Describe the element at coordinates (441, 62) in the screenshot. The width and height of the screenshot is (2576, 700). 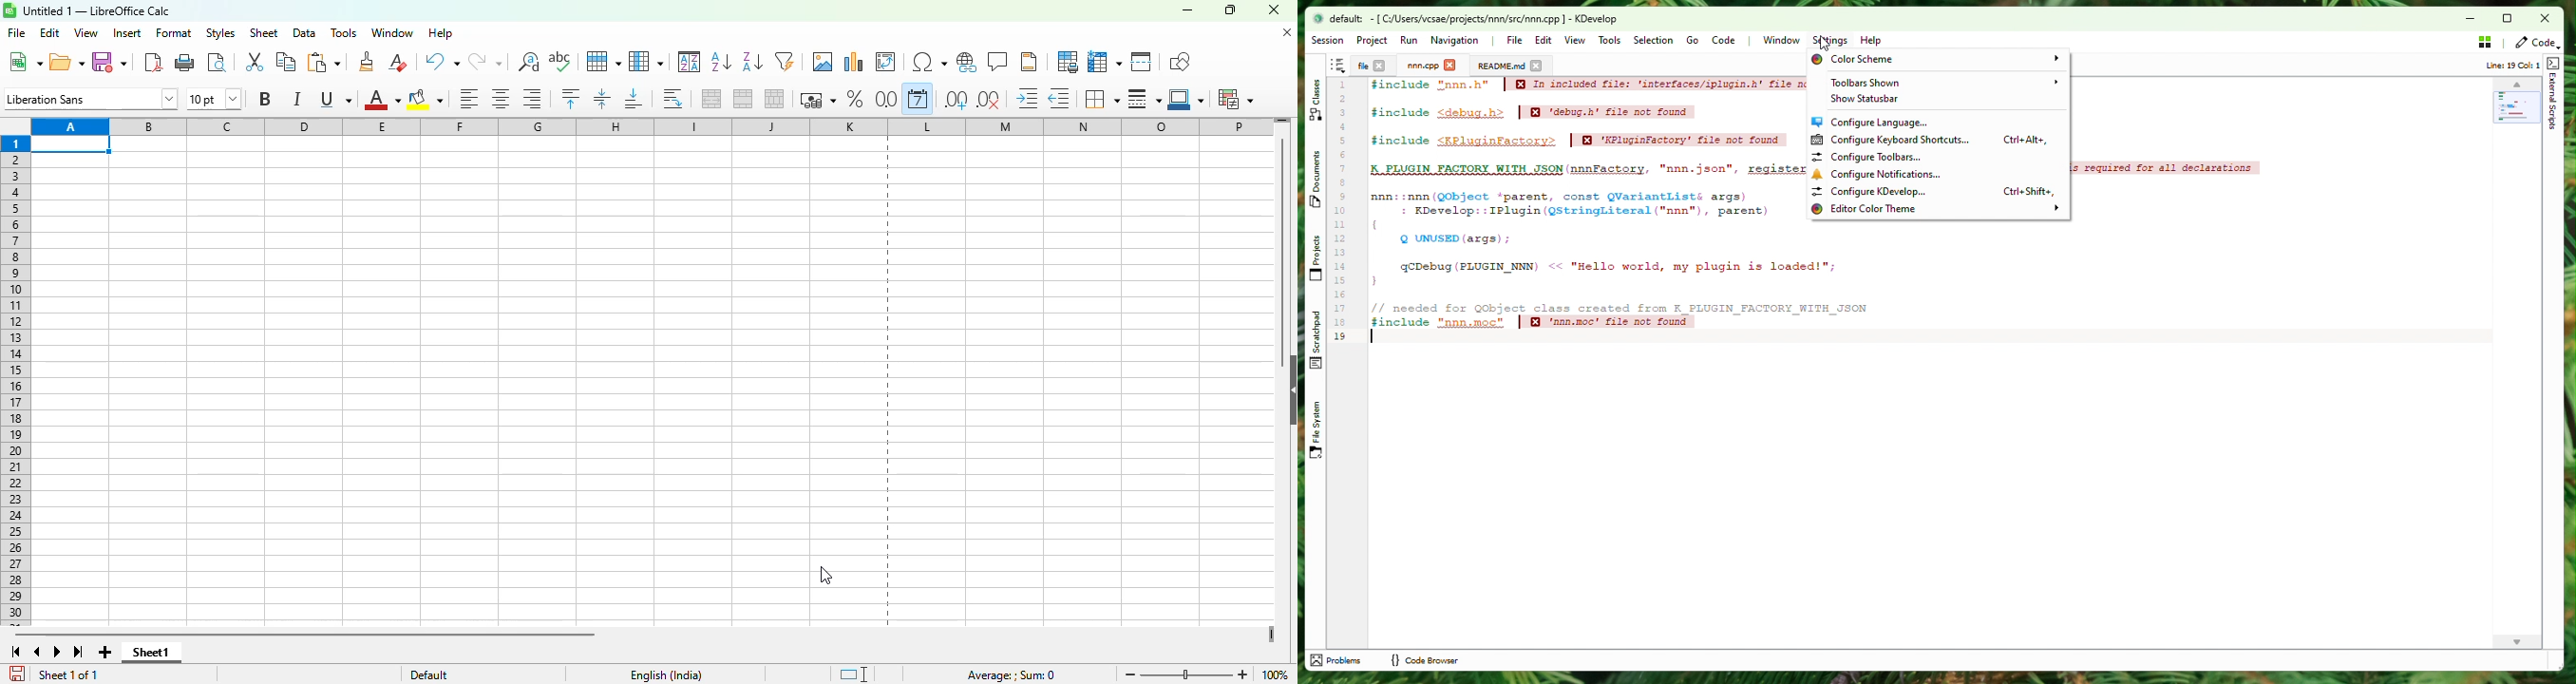
I see `undo` at that location.